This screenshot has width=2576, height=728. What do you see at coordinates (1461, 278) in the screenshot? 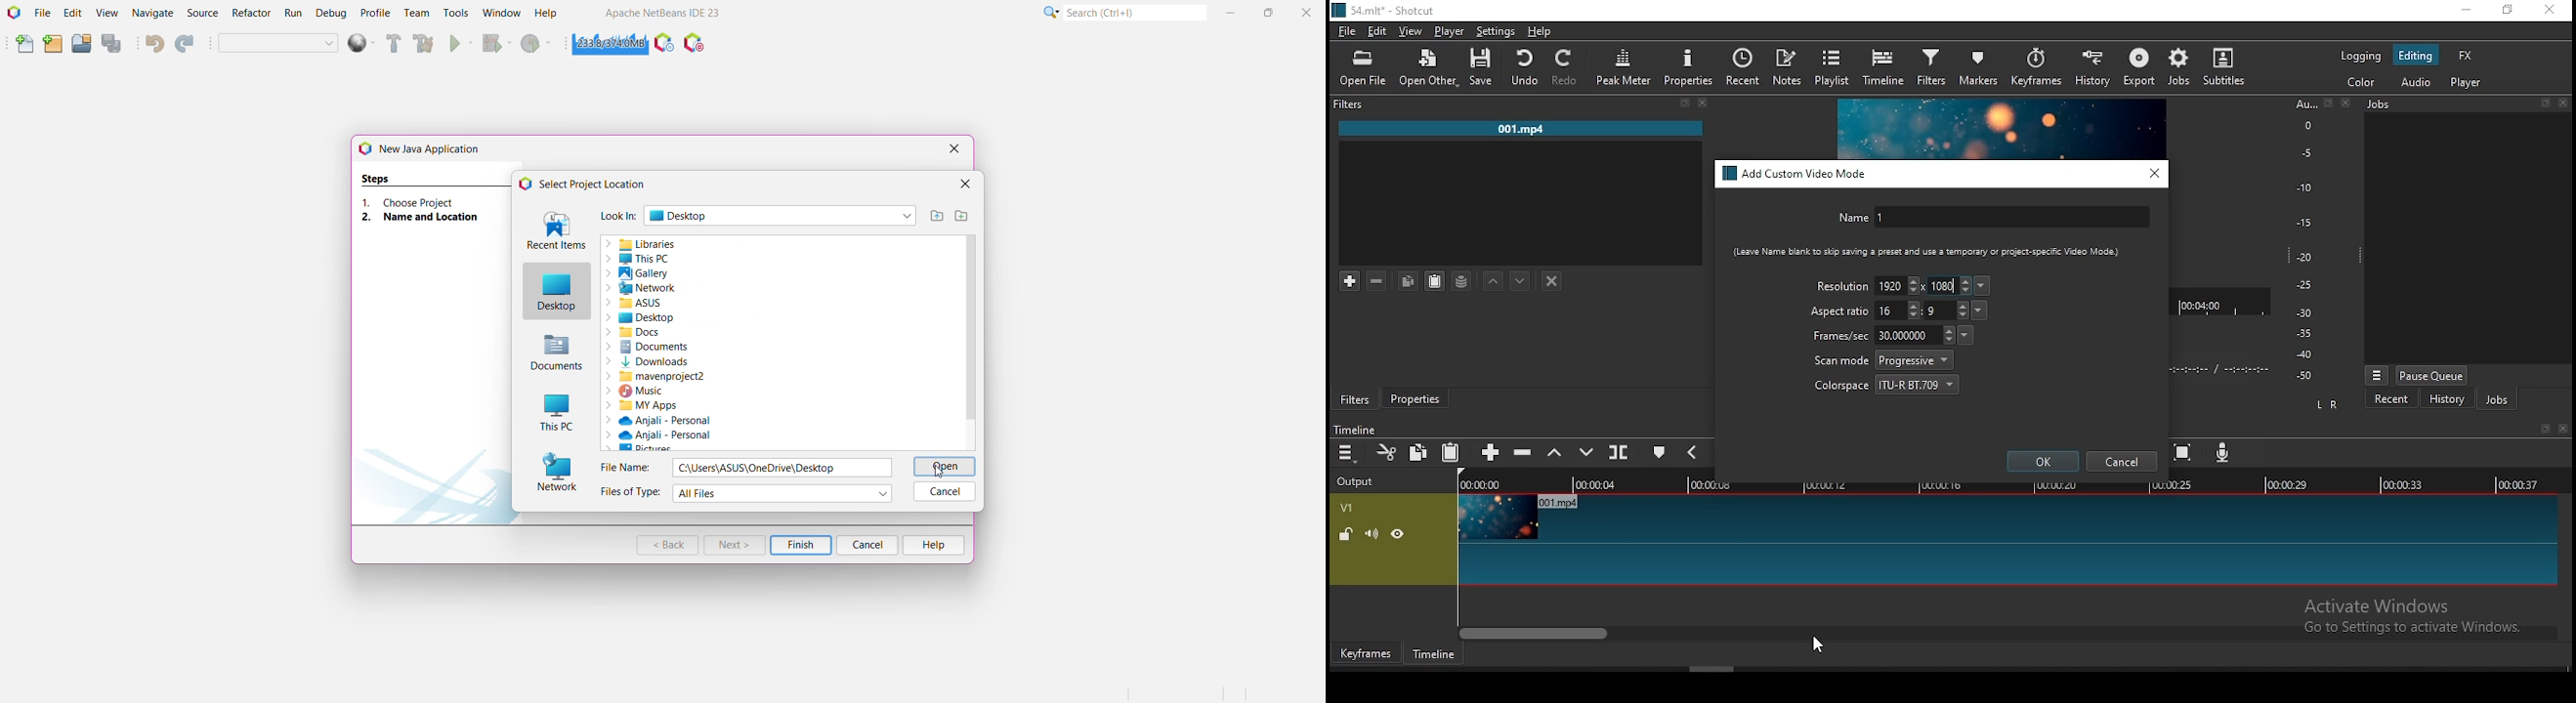
I see `save filter set` at bounding box center [1461, 278].